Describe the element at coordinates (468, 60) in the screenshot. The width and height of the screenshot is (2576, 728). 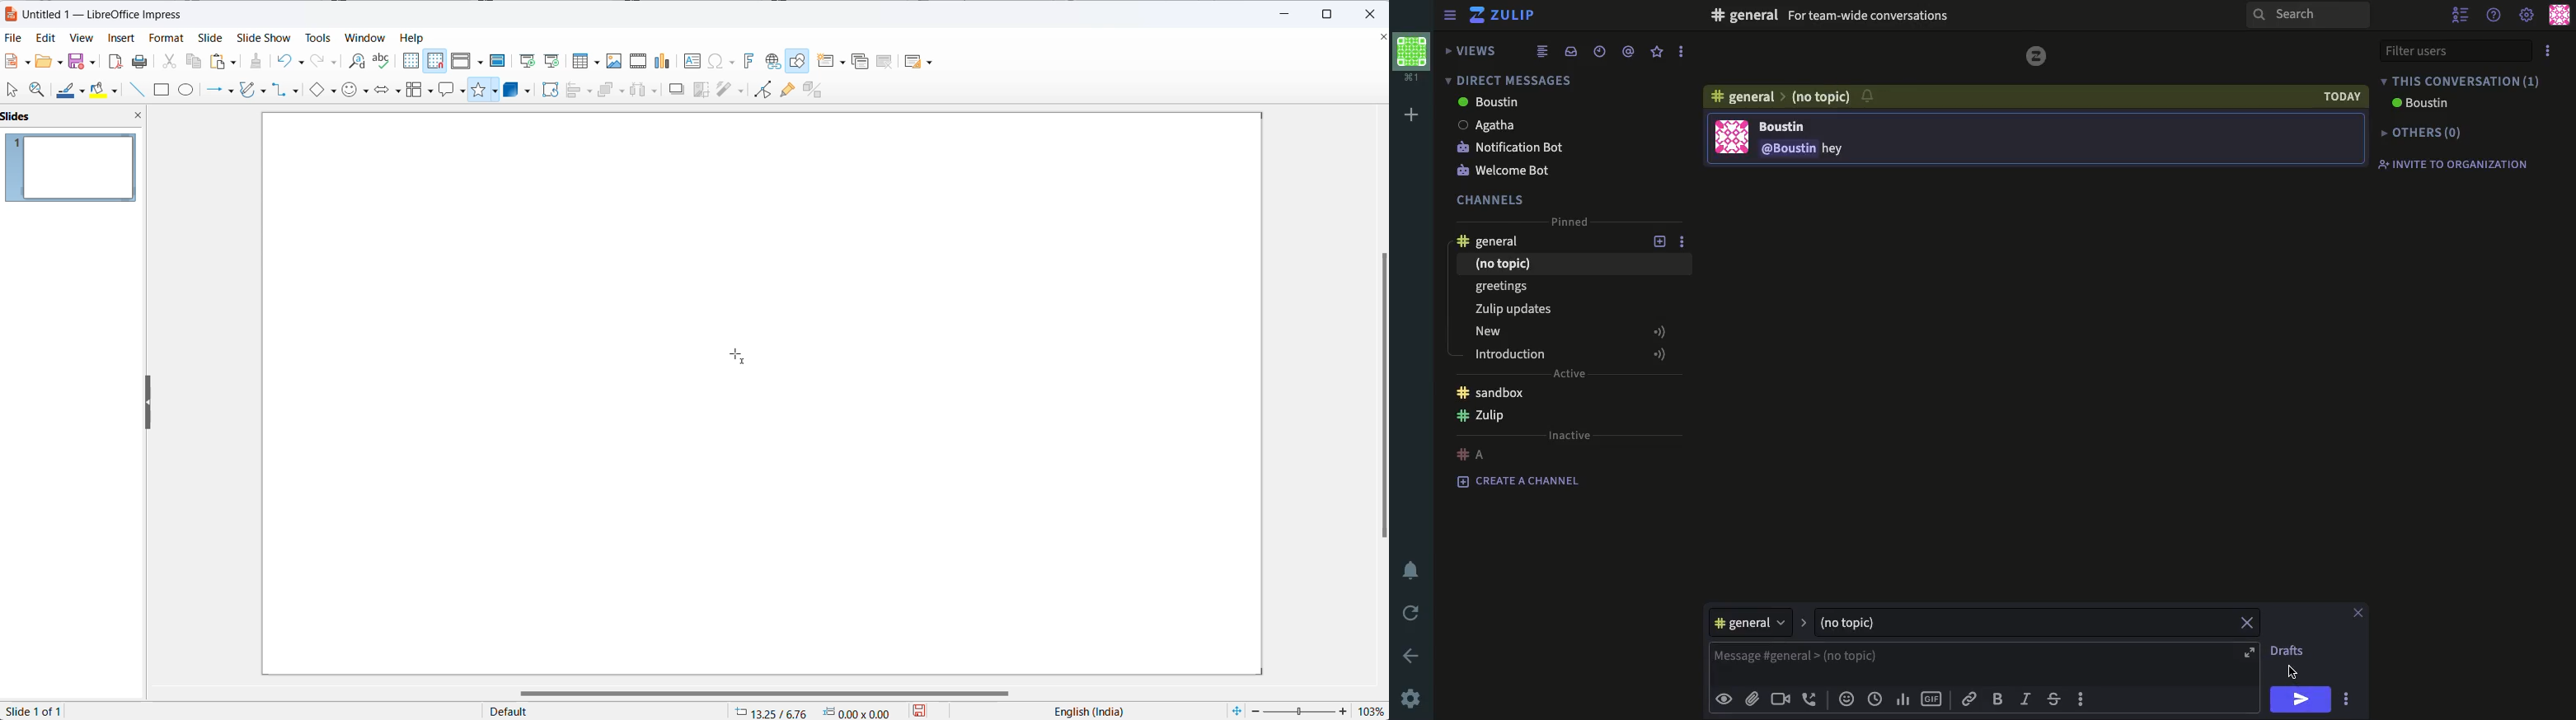
I see `display views` at that location.